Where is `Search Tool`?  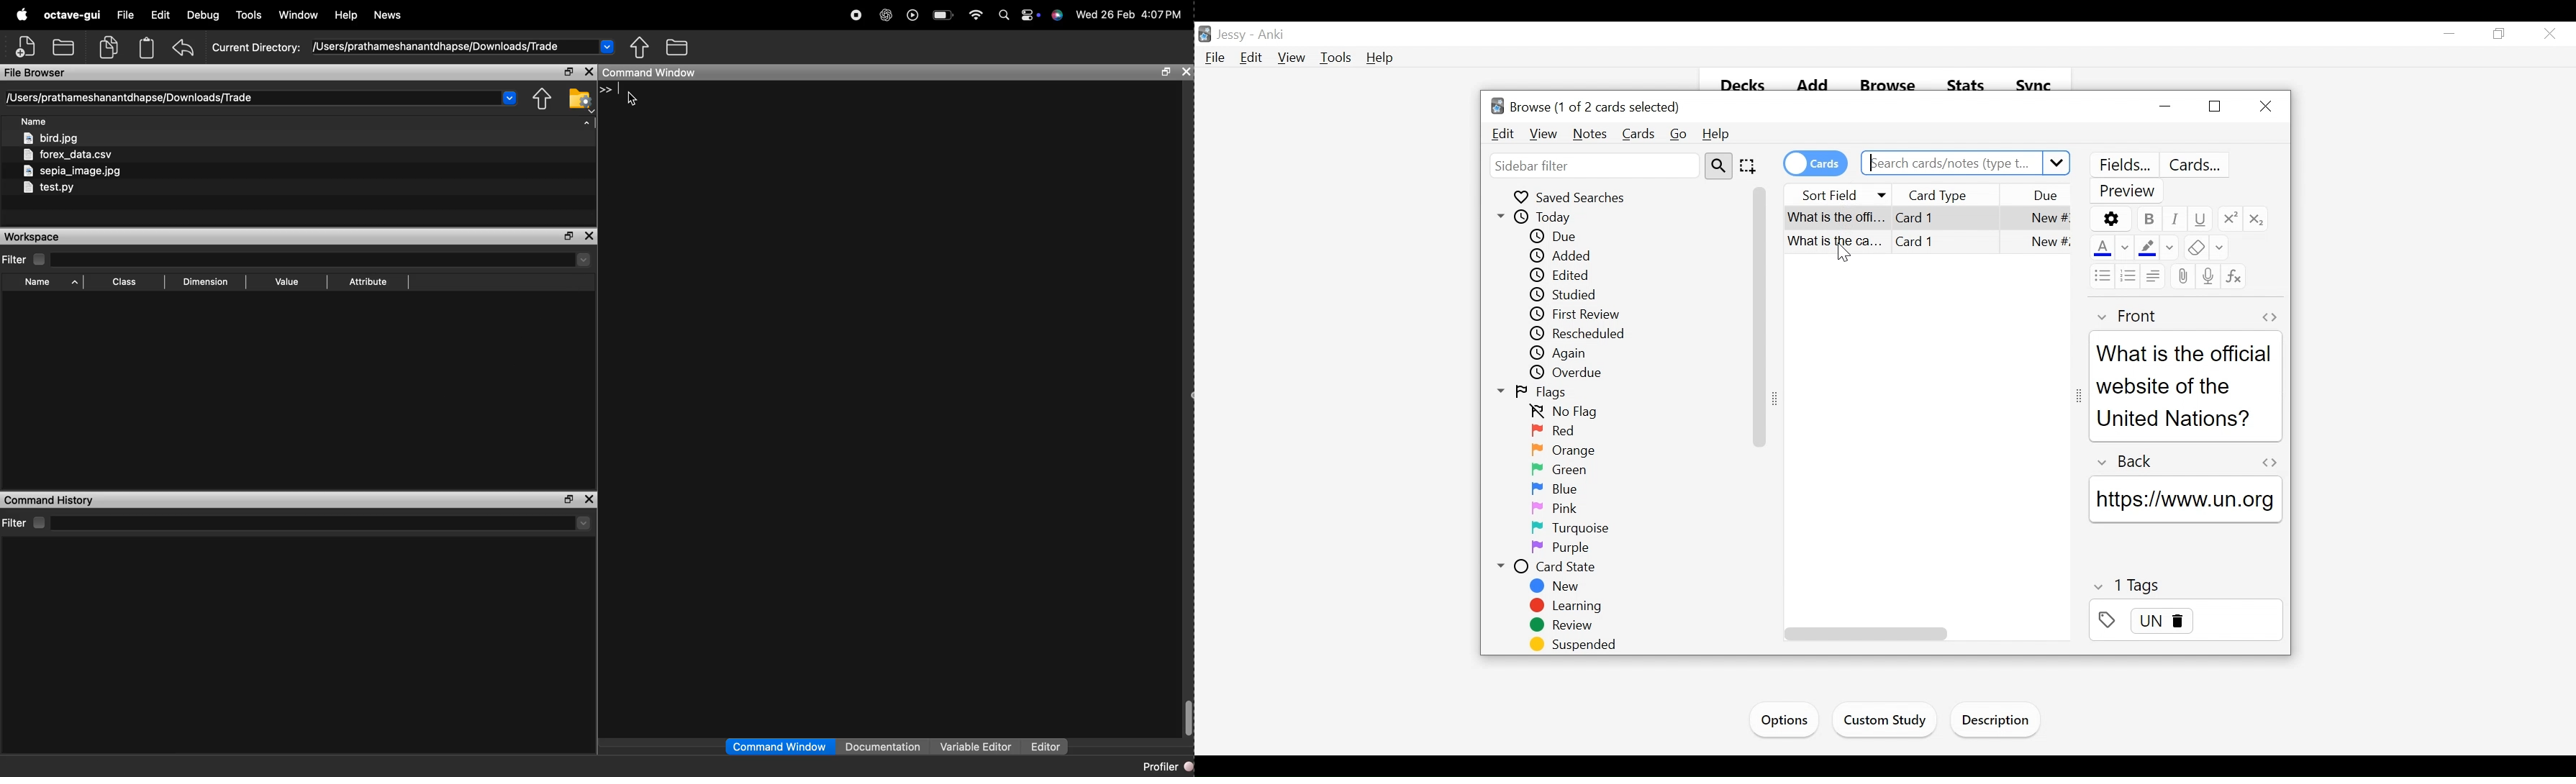
Search Tool is located at coordinates (1718, 166).